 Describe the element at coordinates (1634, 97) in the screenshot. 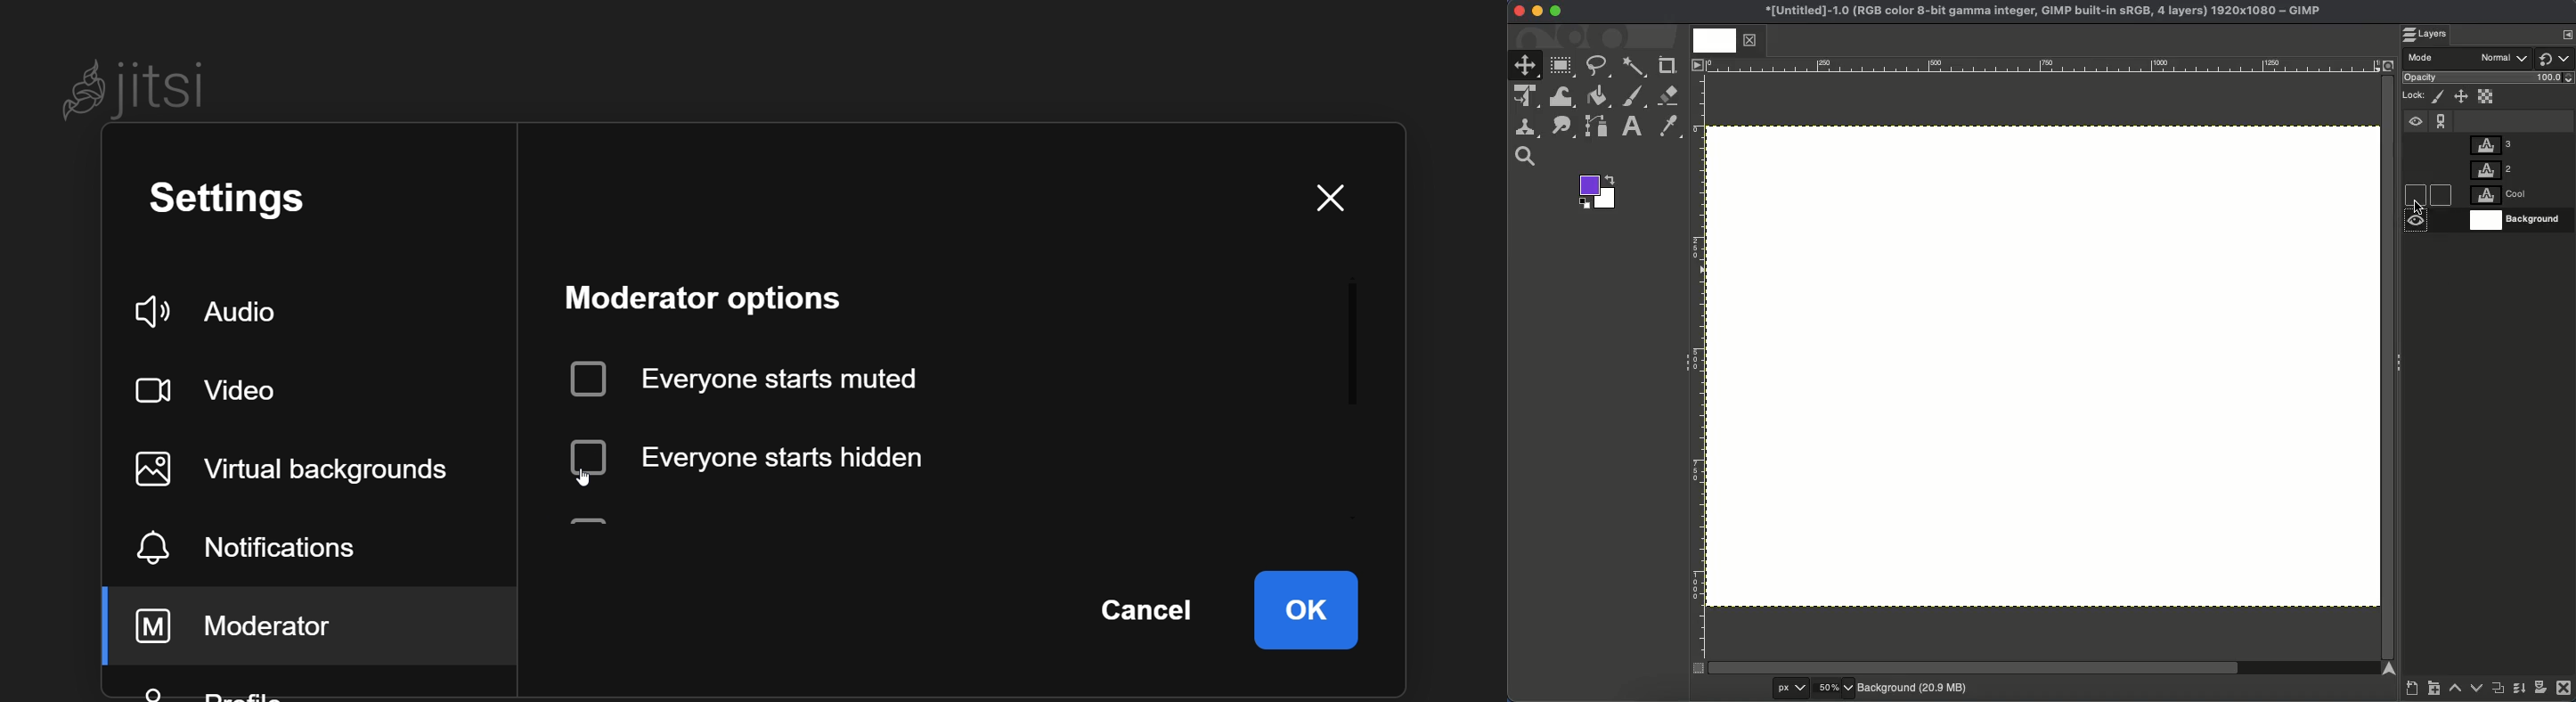

I see `Brush` at that location.